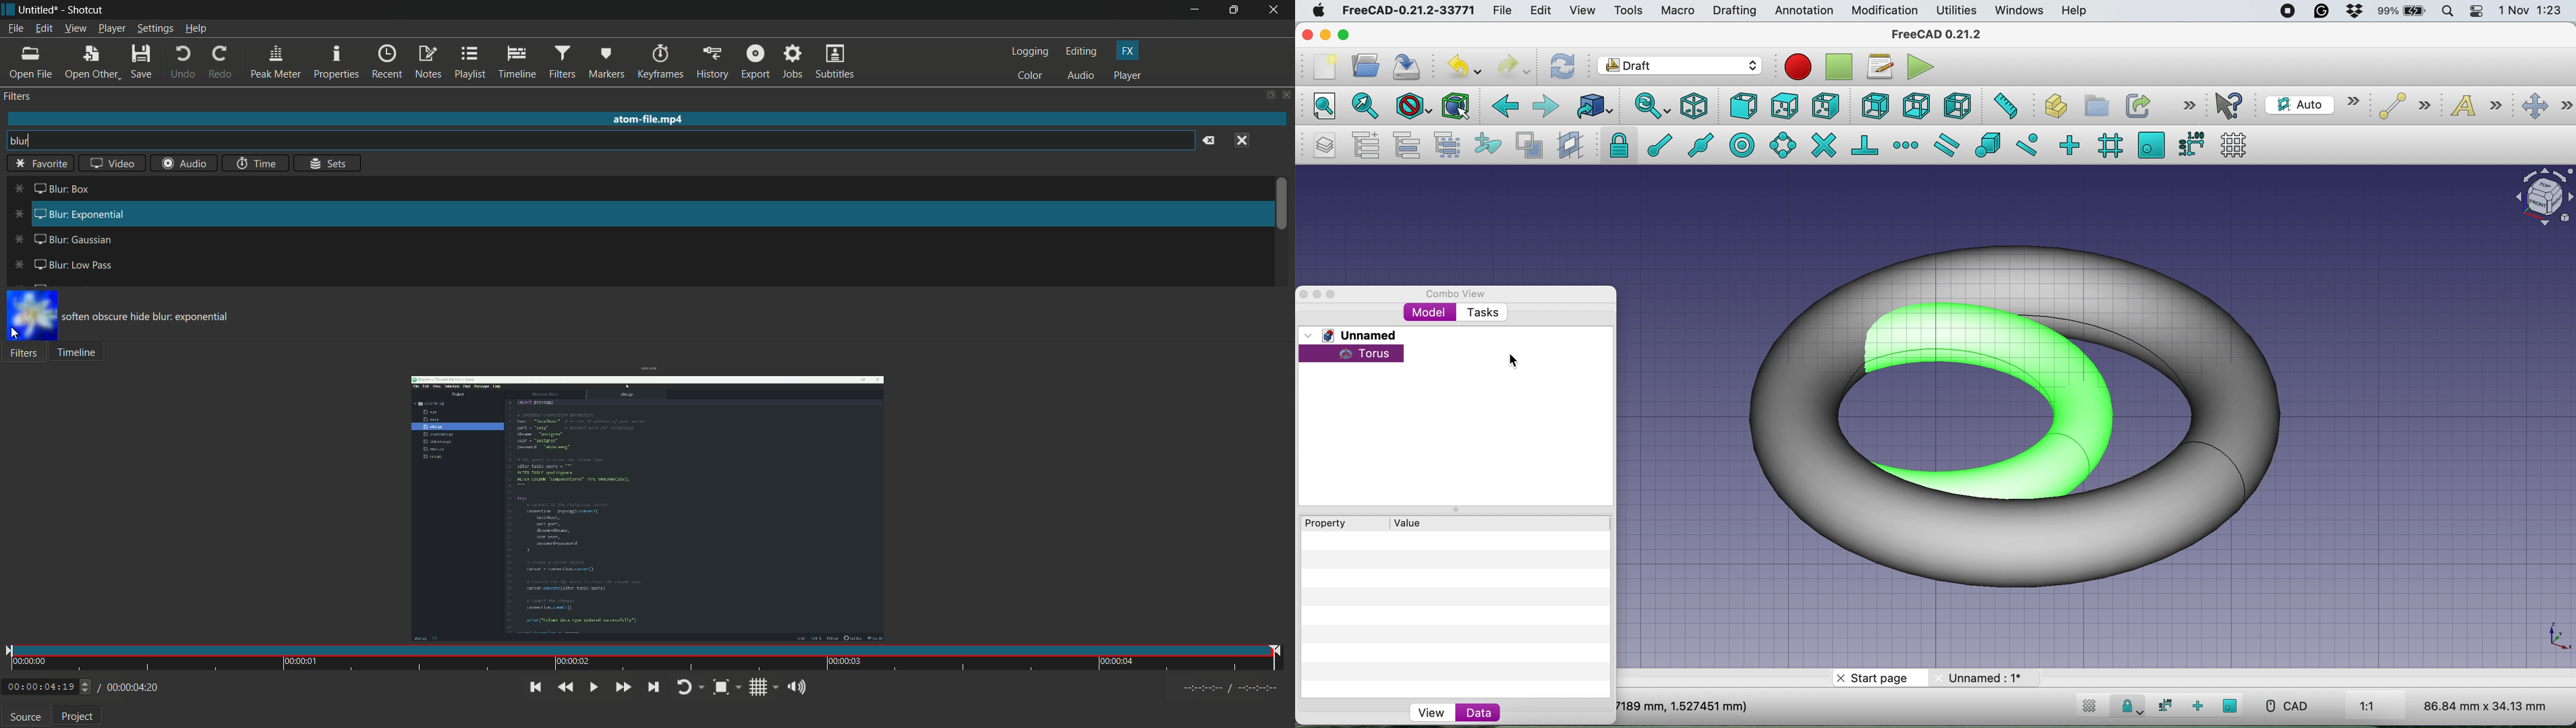 The image size is (2576, 728). What do you see at coordinates (156, 29) in the screenshot?
I see `settings menu` at bounding box center [156, 29].